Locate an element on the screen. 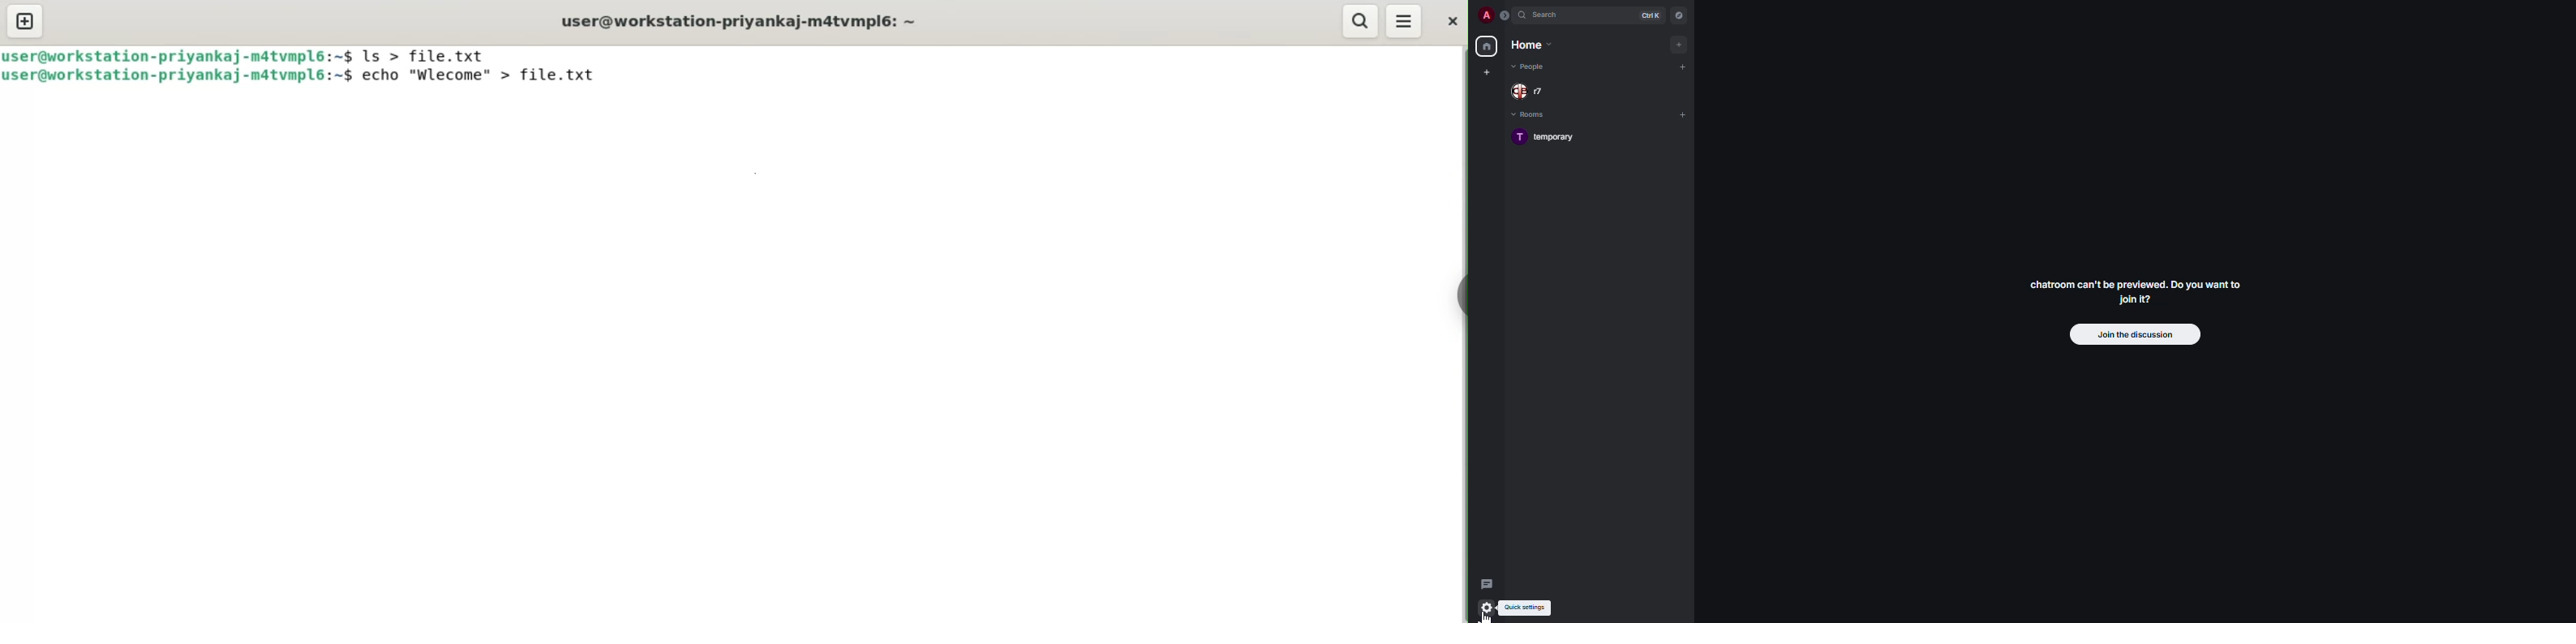 This screenshot has height=644, width=2576. search is located at coordinates (1548, 15).